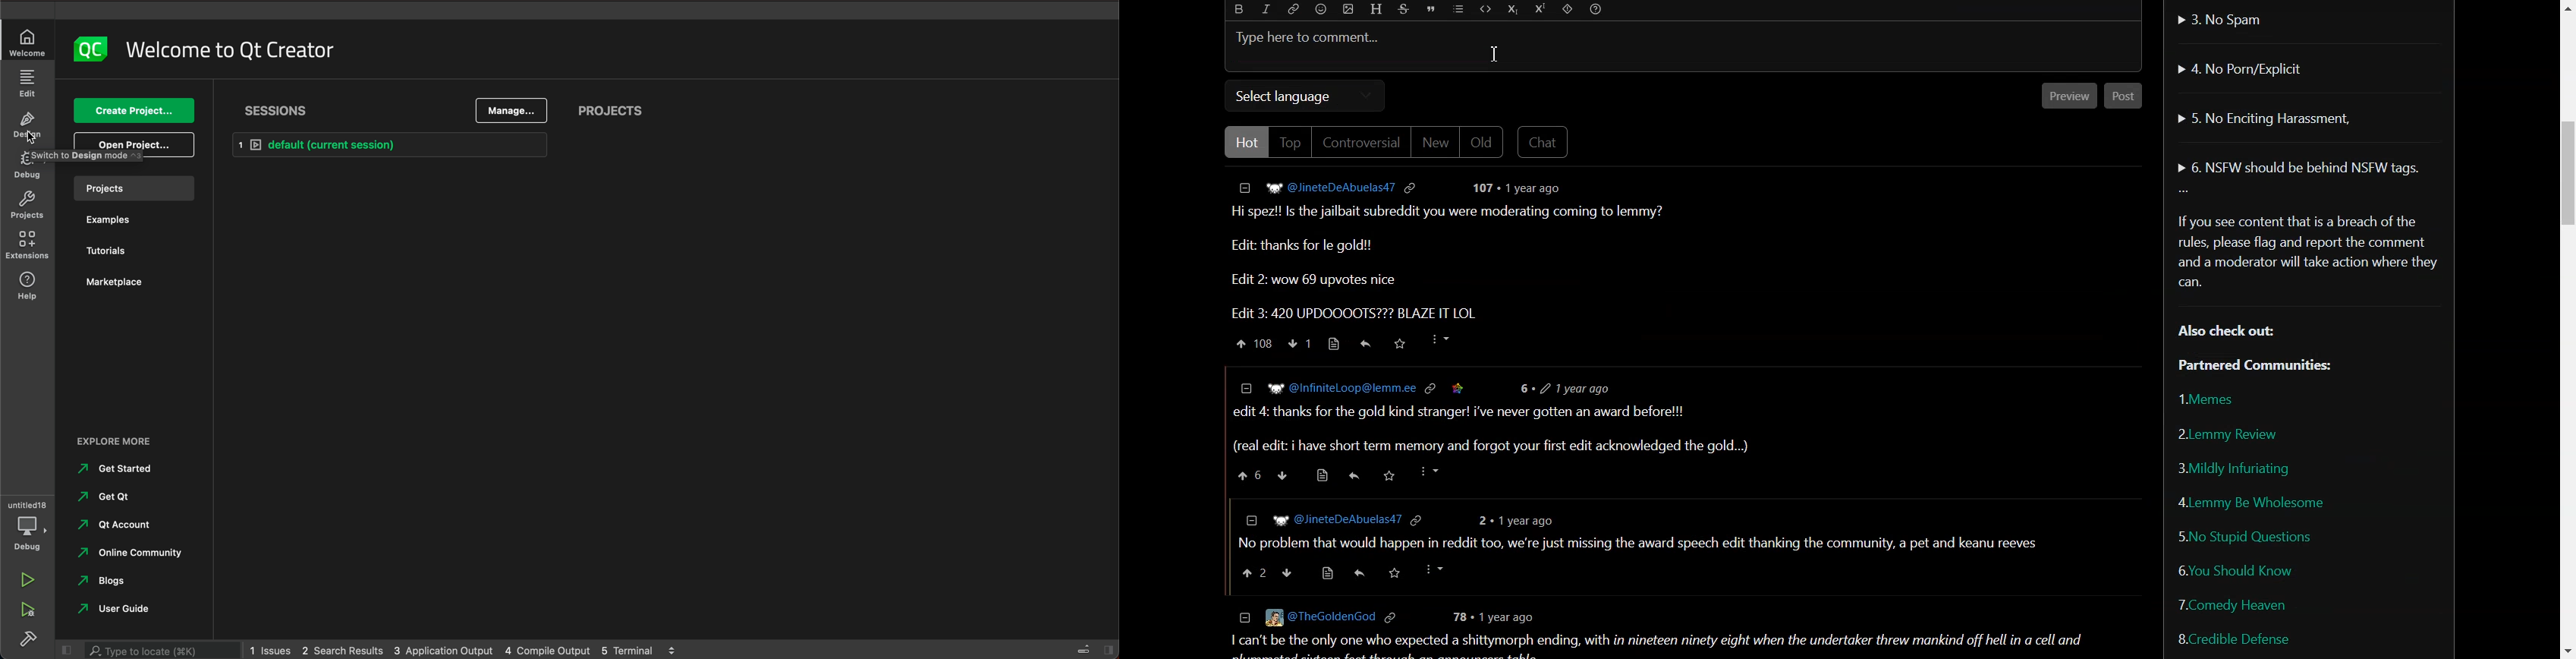 This screenshot has width=2576, height=672. What do you see at coordinates (1250, 521) in the screenshot?
I see `collapse` at bounding box center [1250, 521].